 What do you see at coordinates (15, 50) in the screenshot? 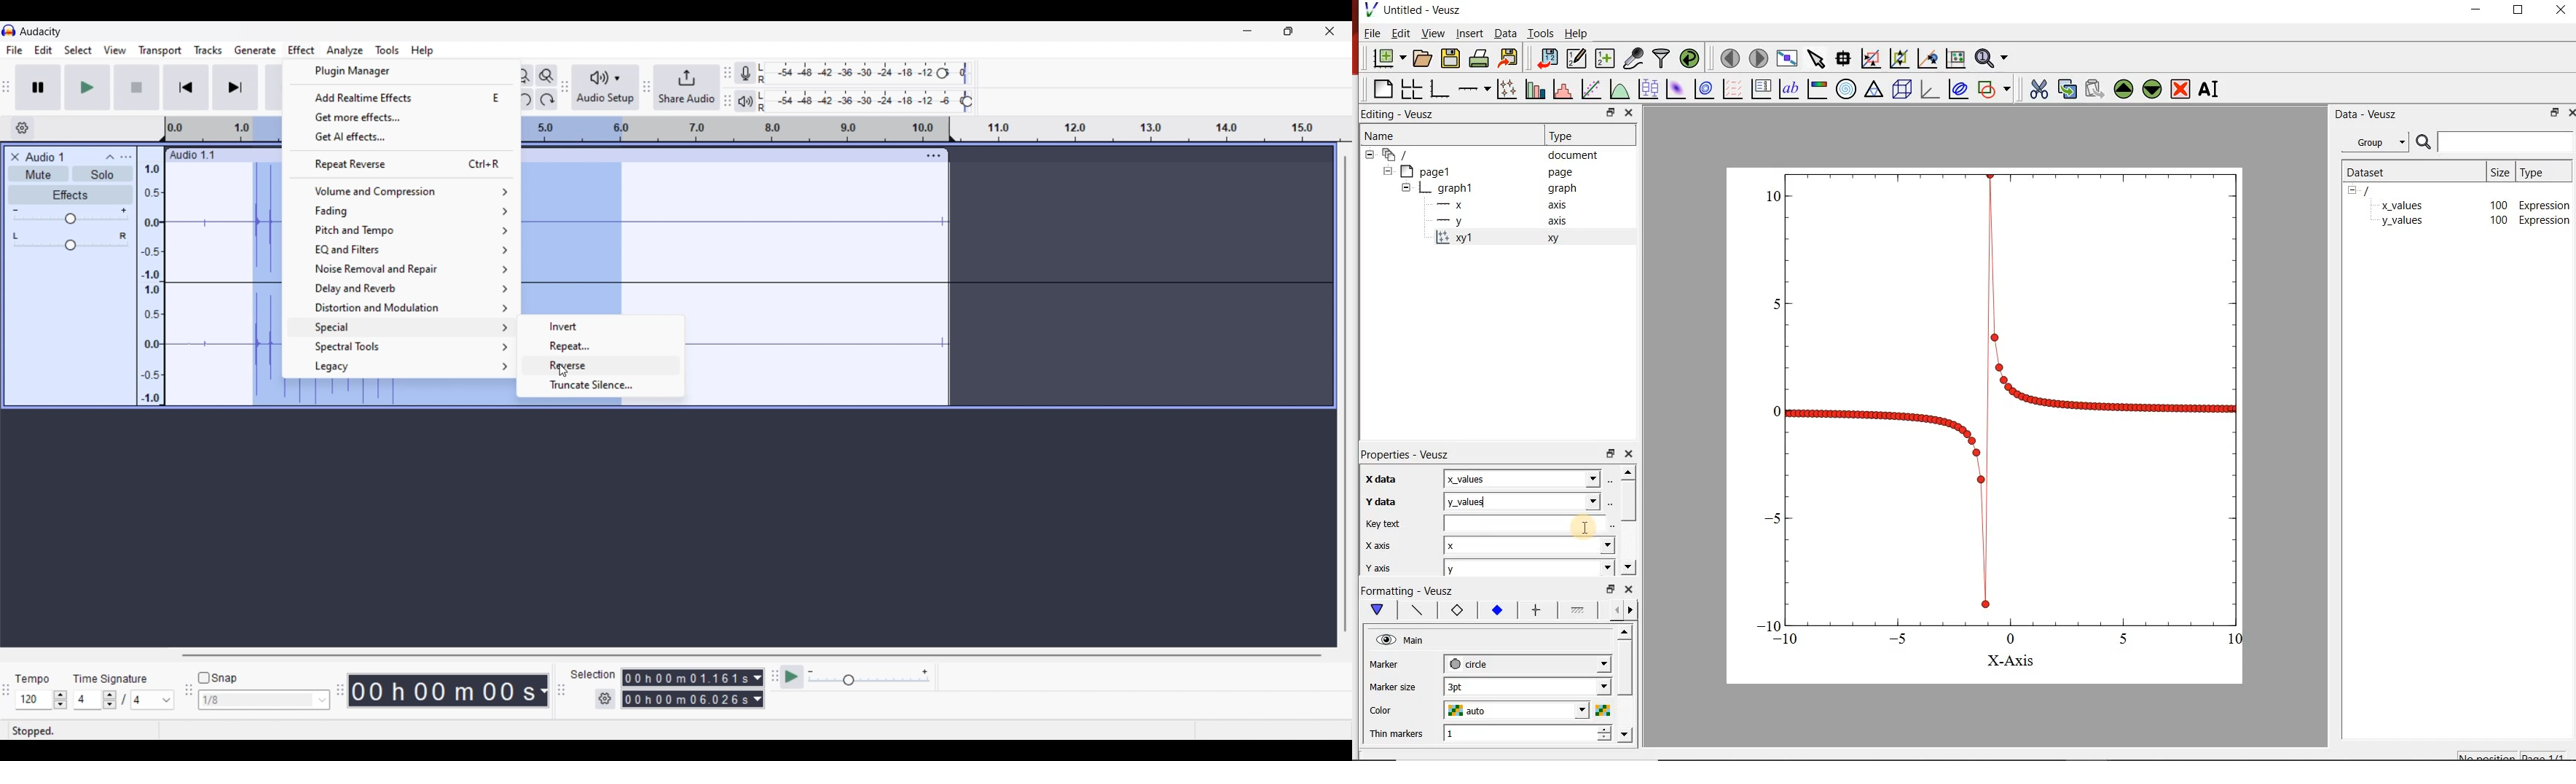
I see `File menu` at bounding box center [15, 50].